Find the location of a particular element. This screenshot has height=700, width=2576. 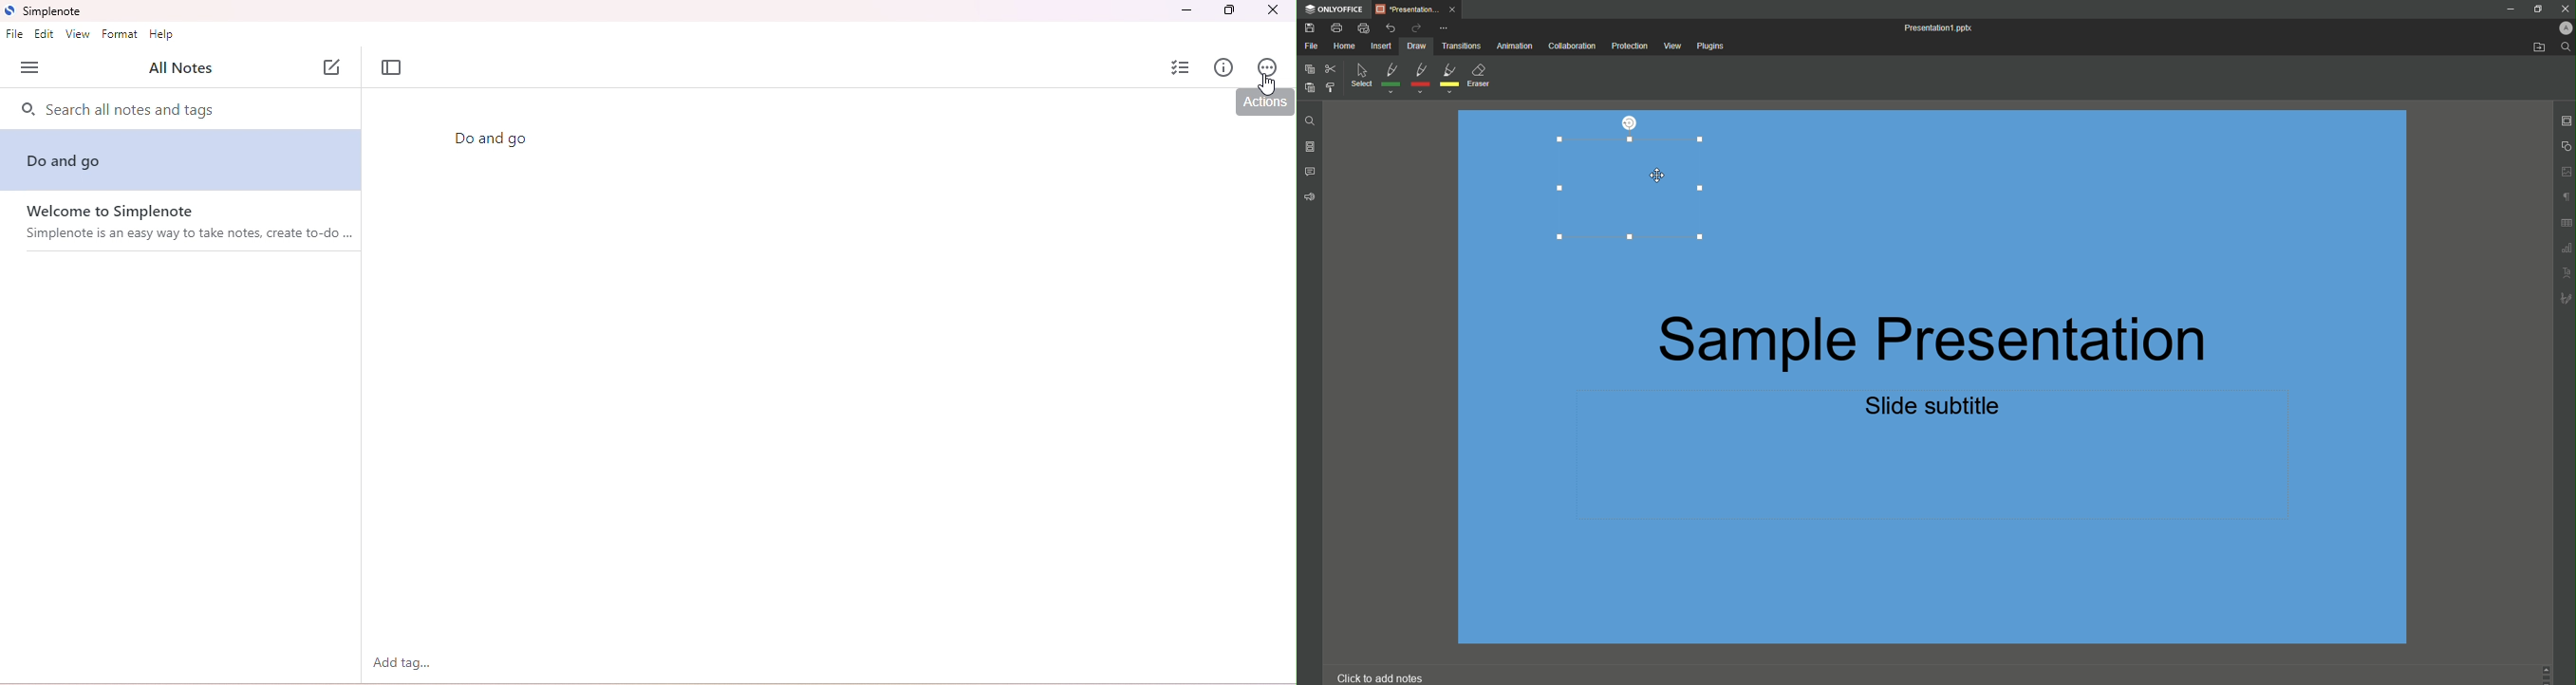

welcome note is located at coordinates (186, 223).